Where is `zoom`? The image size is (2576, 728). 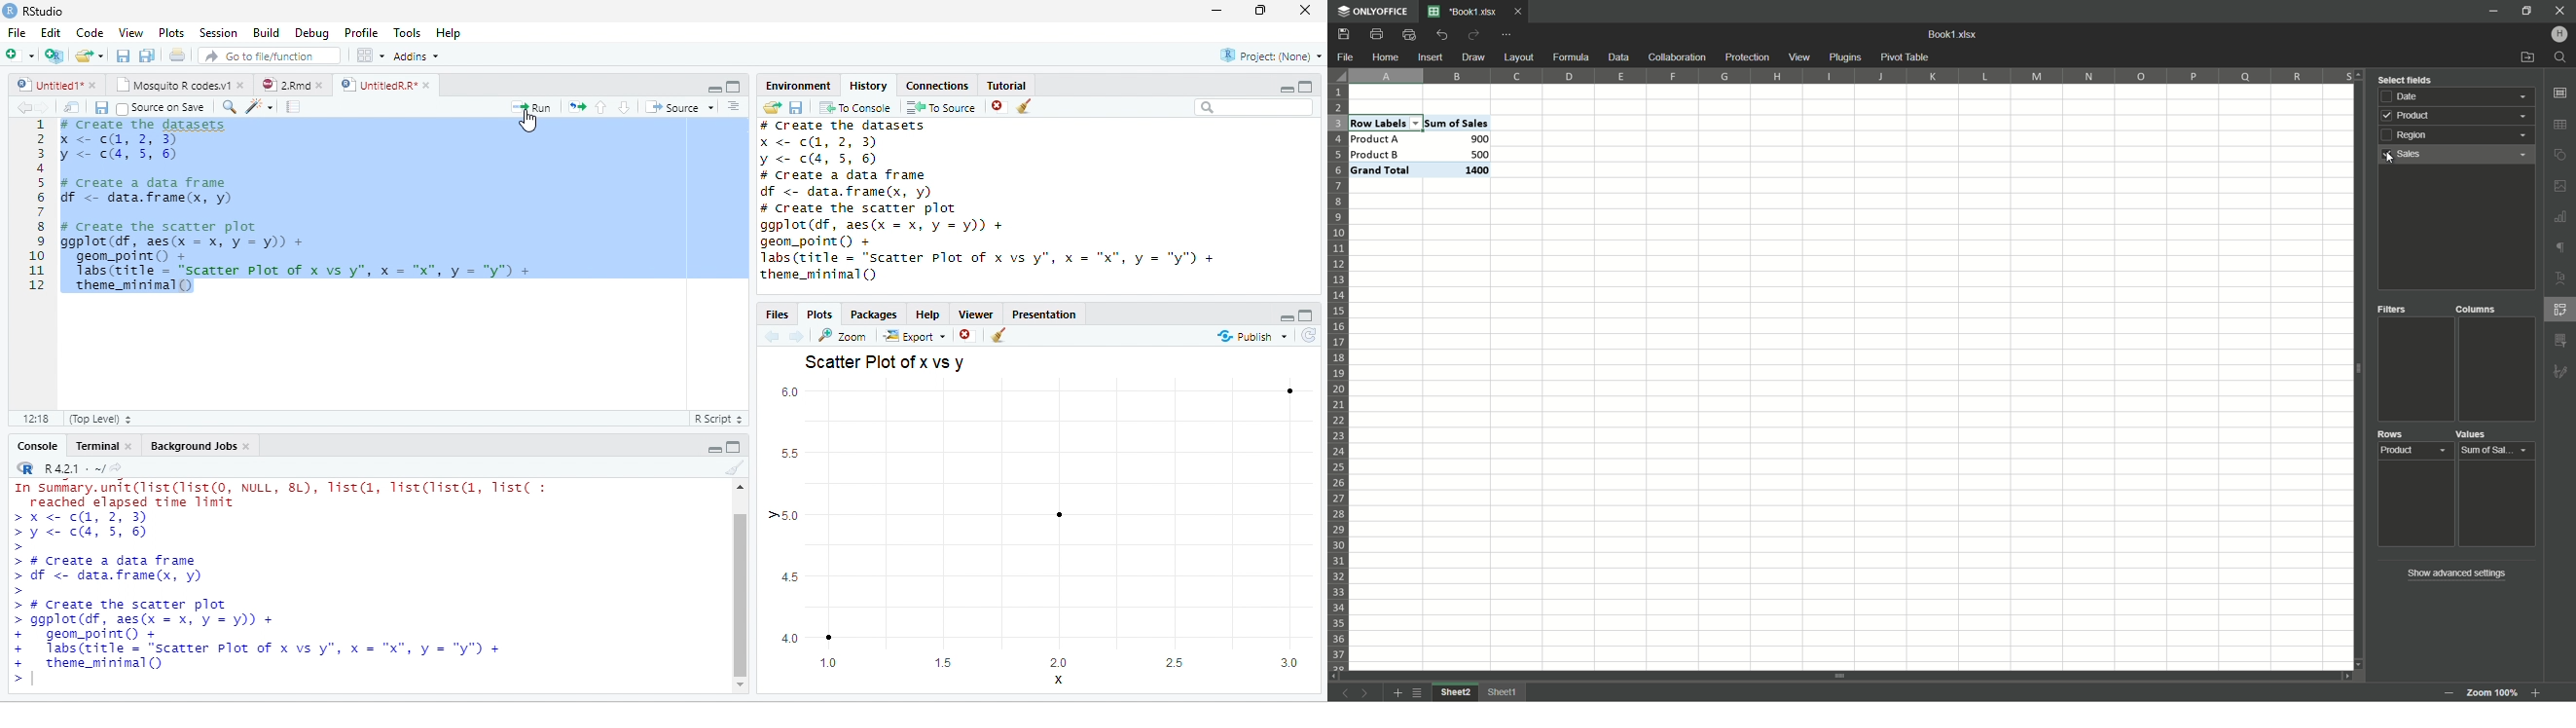 zoom is located at coordinates (843, 335).